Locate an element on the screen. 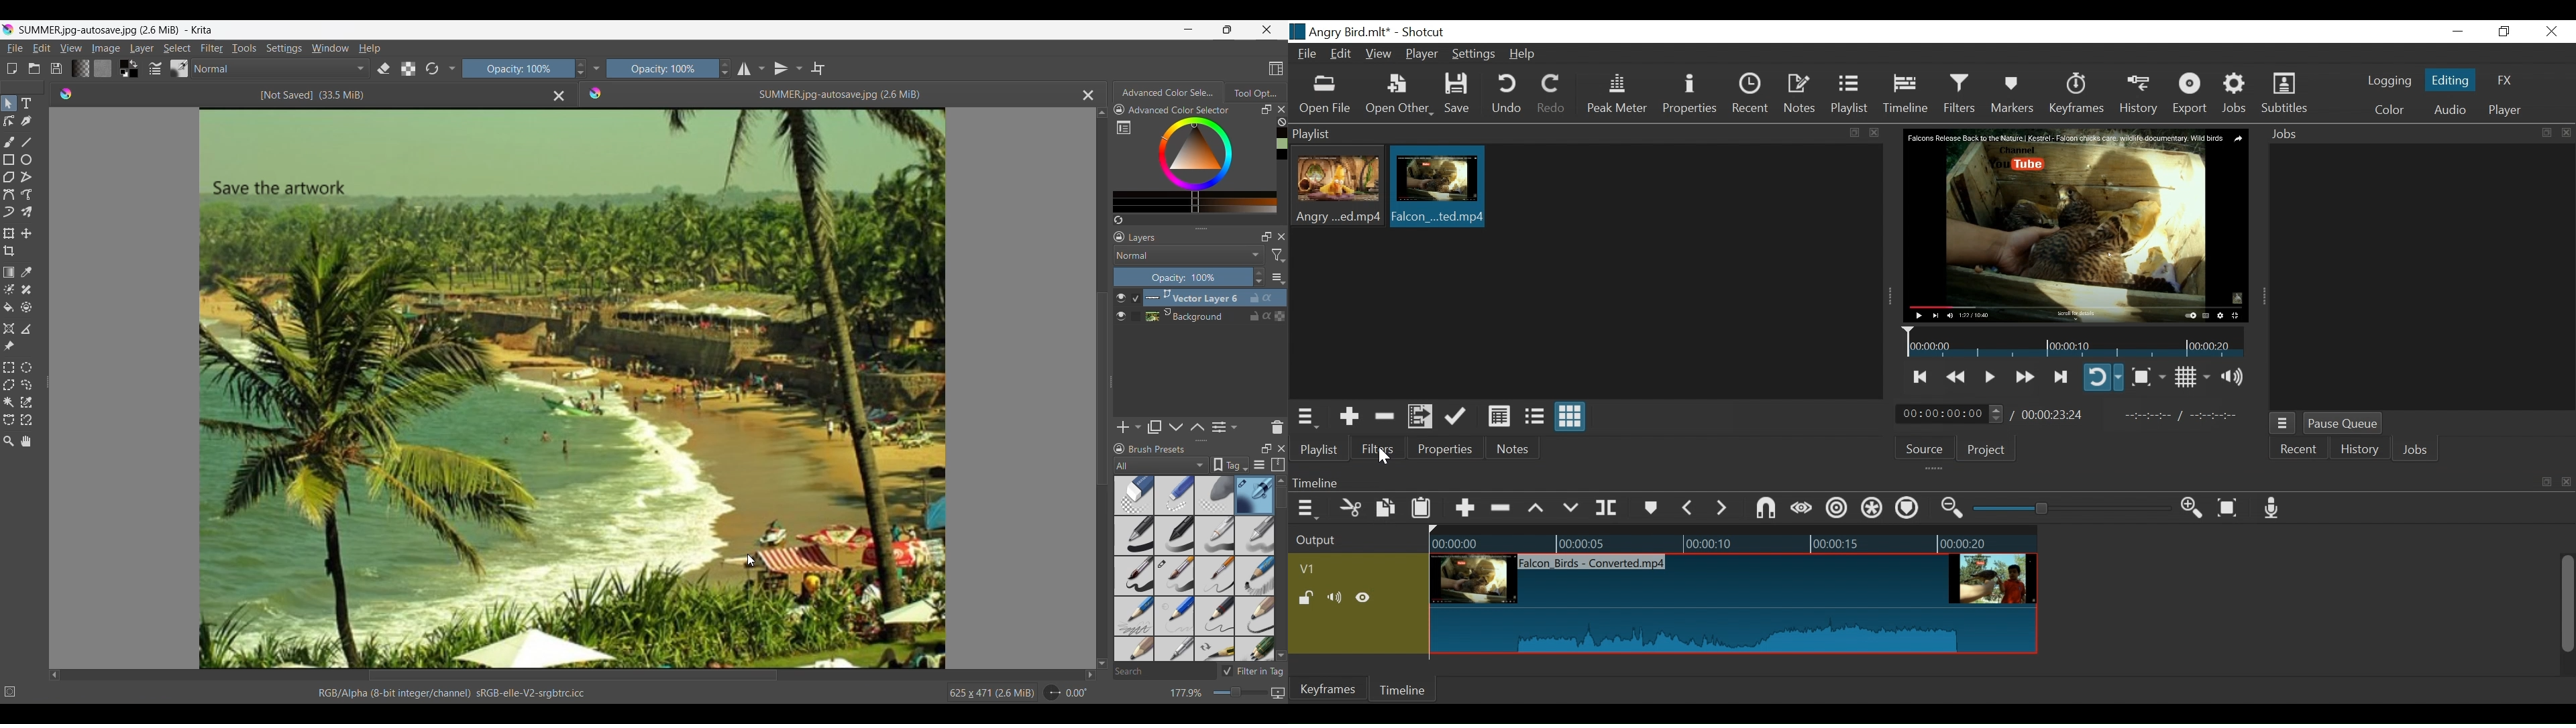 This screenshot has width=2576, height=728. Play backward quickly is located at coordinates (1957, 377).